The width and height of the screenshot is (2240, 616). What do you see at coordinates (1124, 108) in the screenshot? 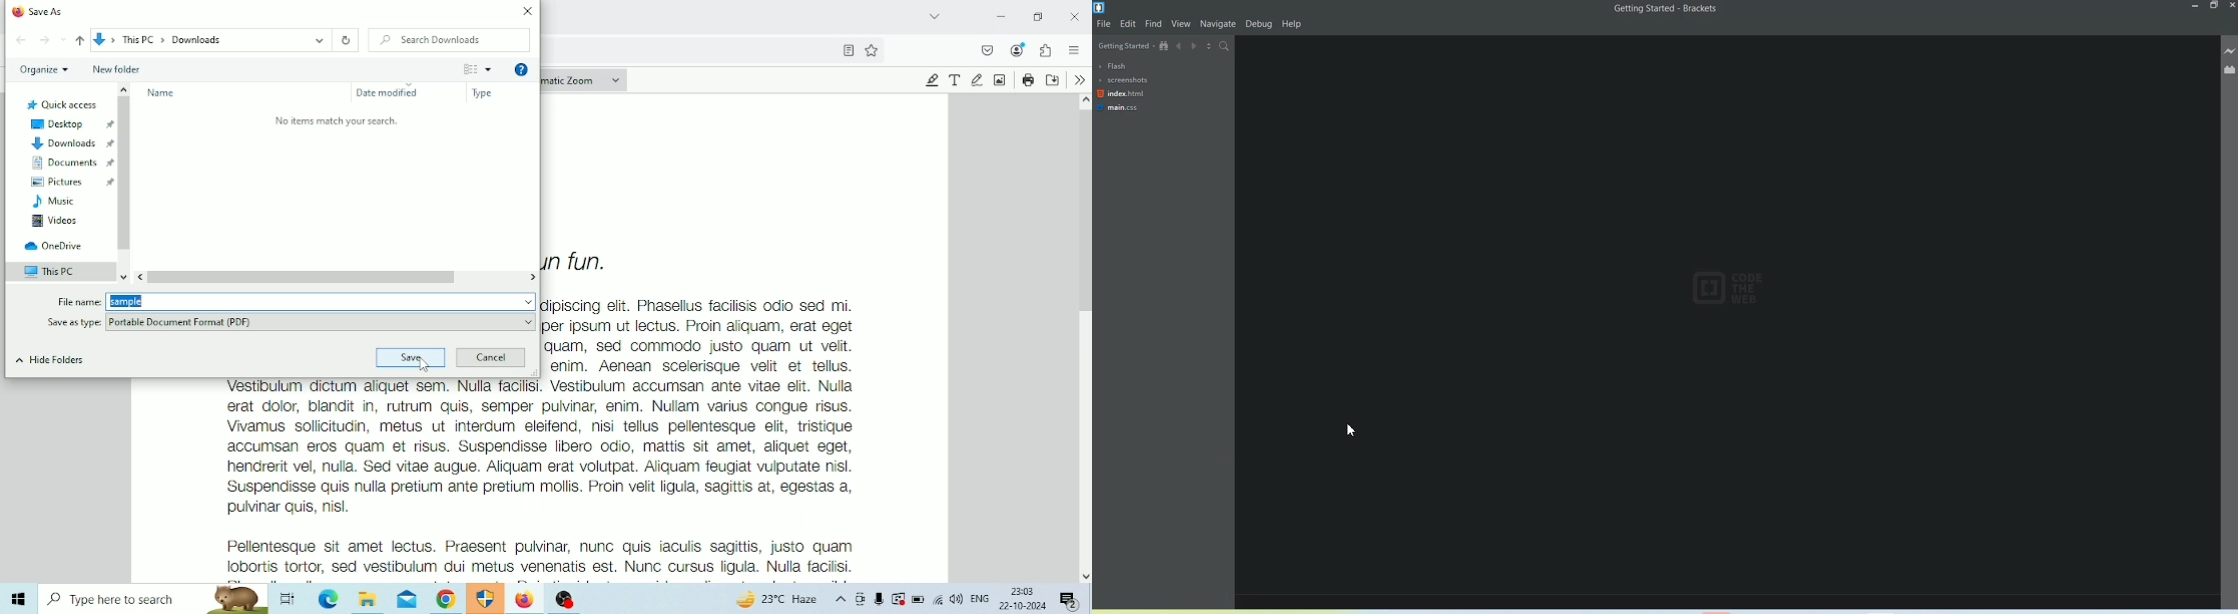
I see `main.css` at bounding box center [1124, 108].